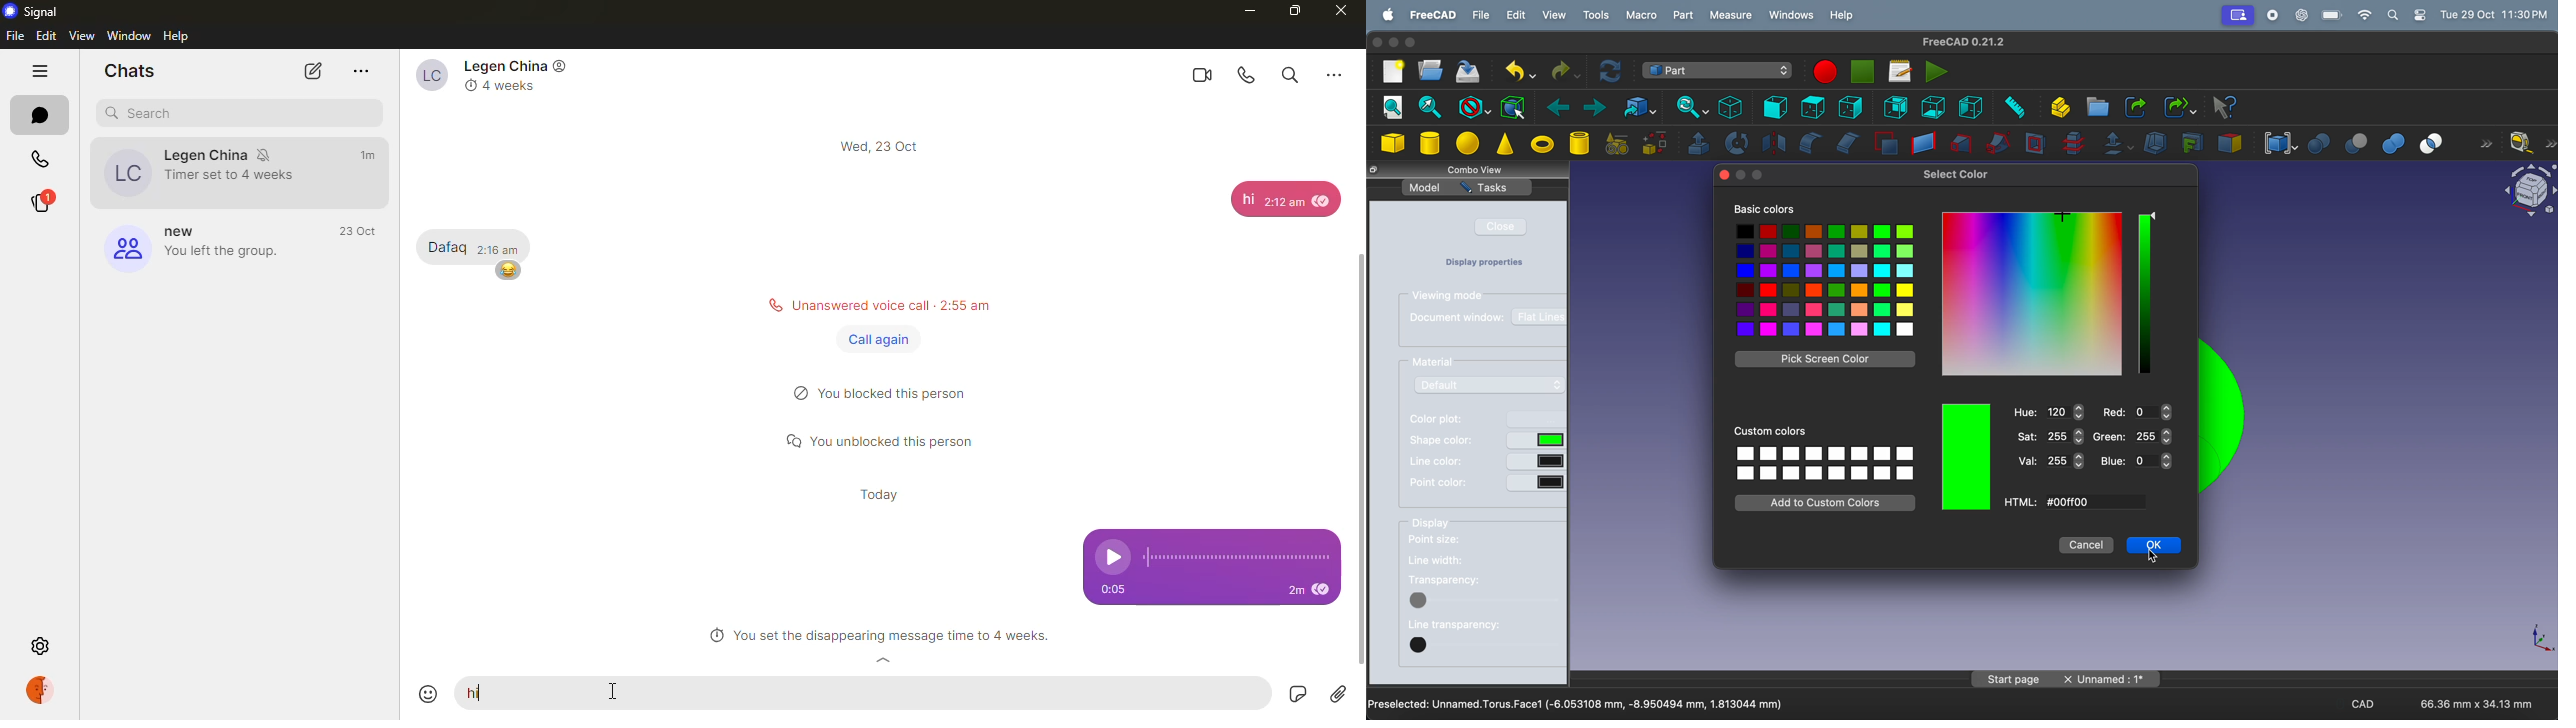 Image resolution: width=2576 pixels, height=728 pixels. What do you see at coordinates (883, 146) in the screenshot?
I see `wed, 23 oct` at bounding box center [883, 146].